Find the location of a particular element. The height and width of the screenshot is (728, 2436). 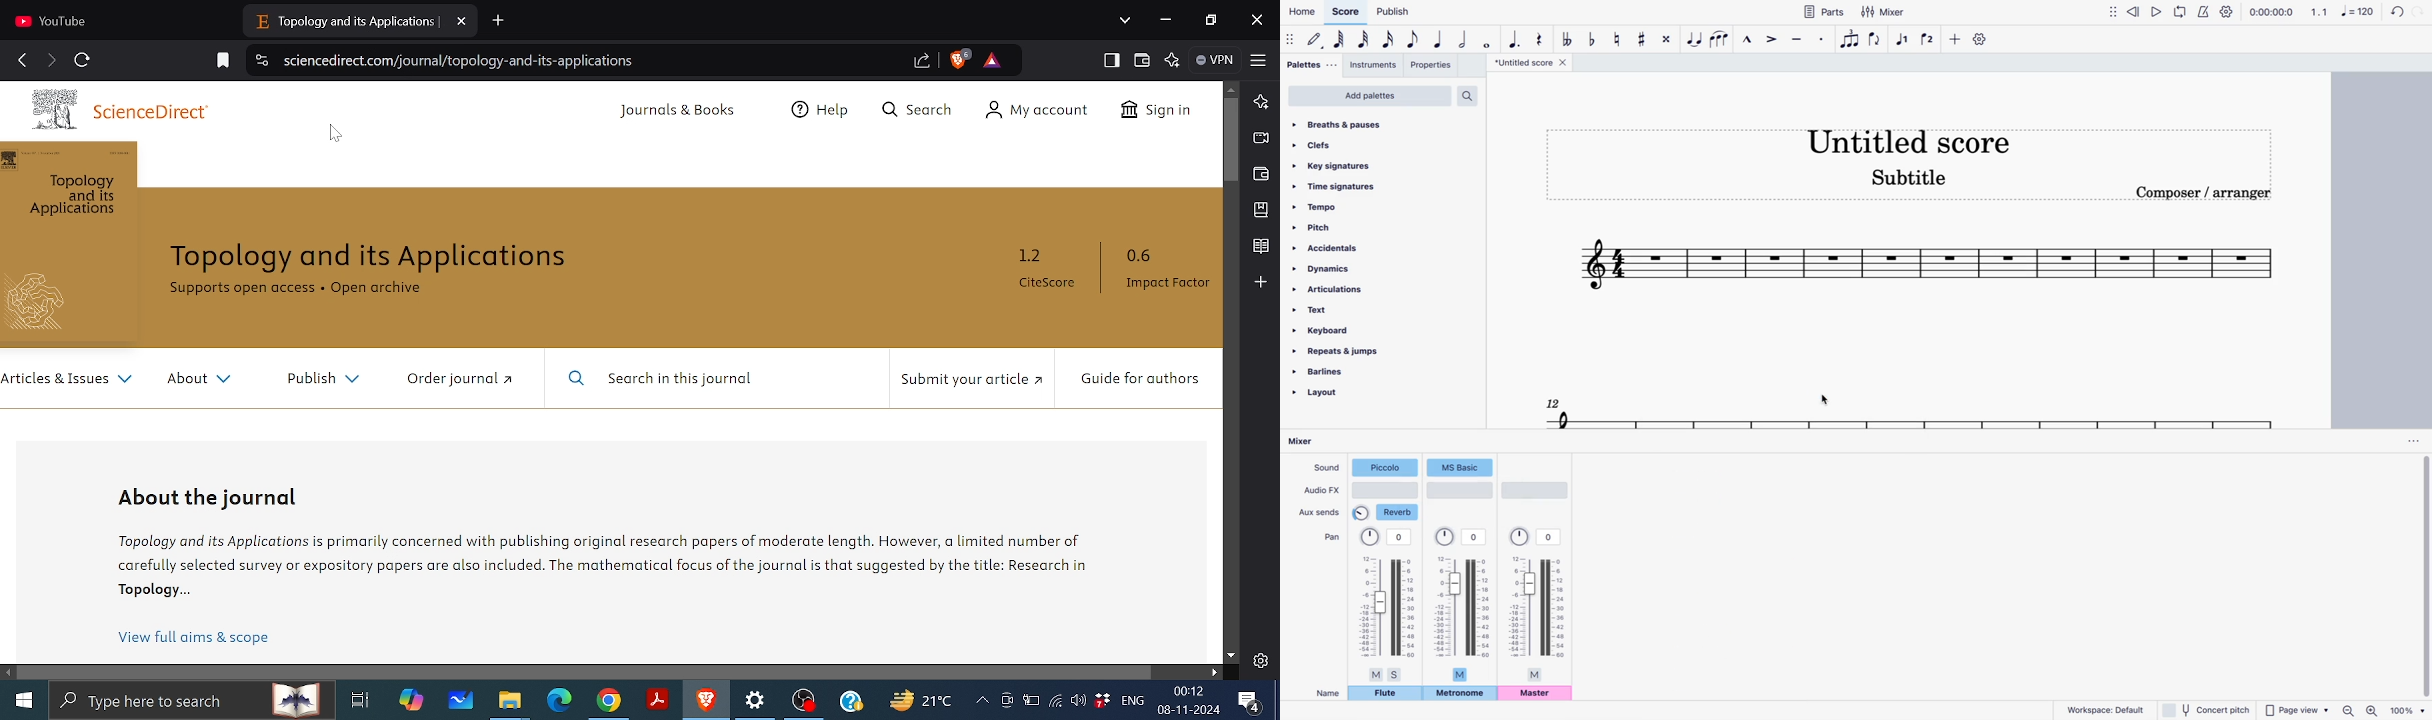

marcato is located at coordinates (1745, 38).